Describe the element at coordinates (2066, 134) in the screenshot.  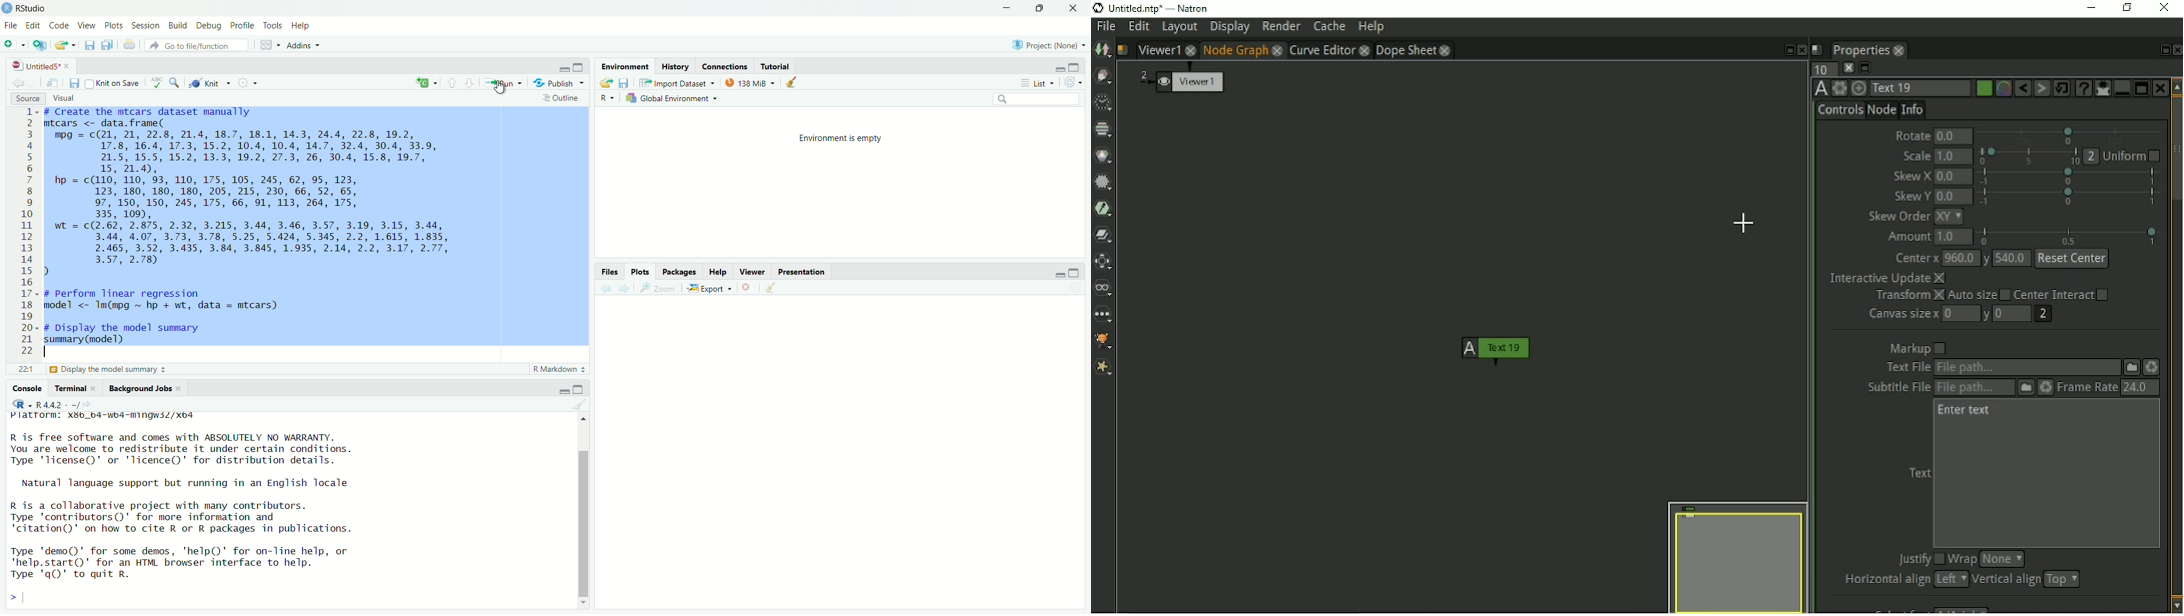
I see `selection bar` at that location.